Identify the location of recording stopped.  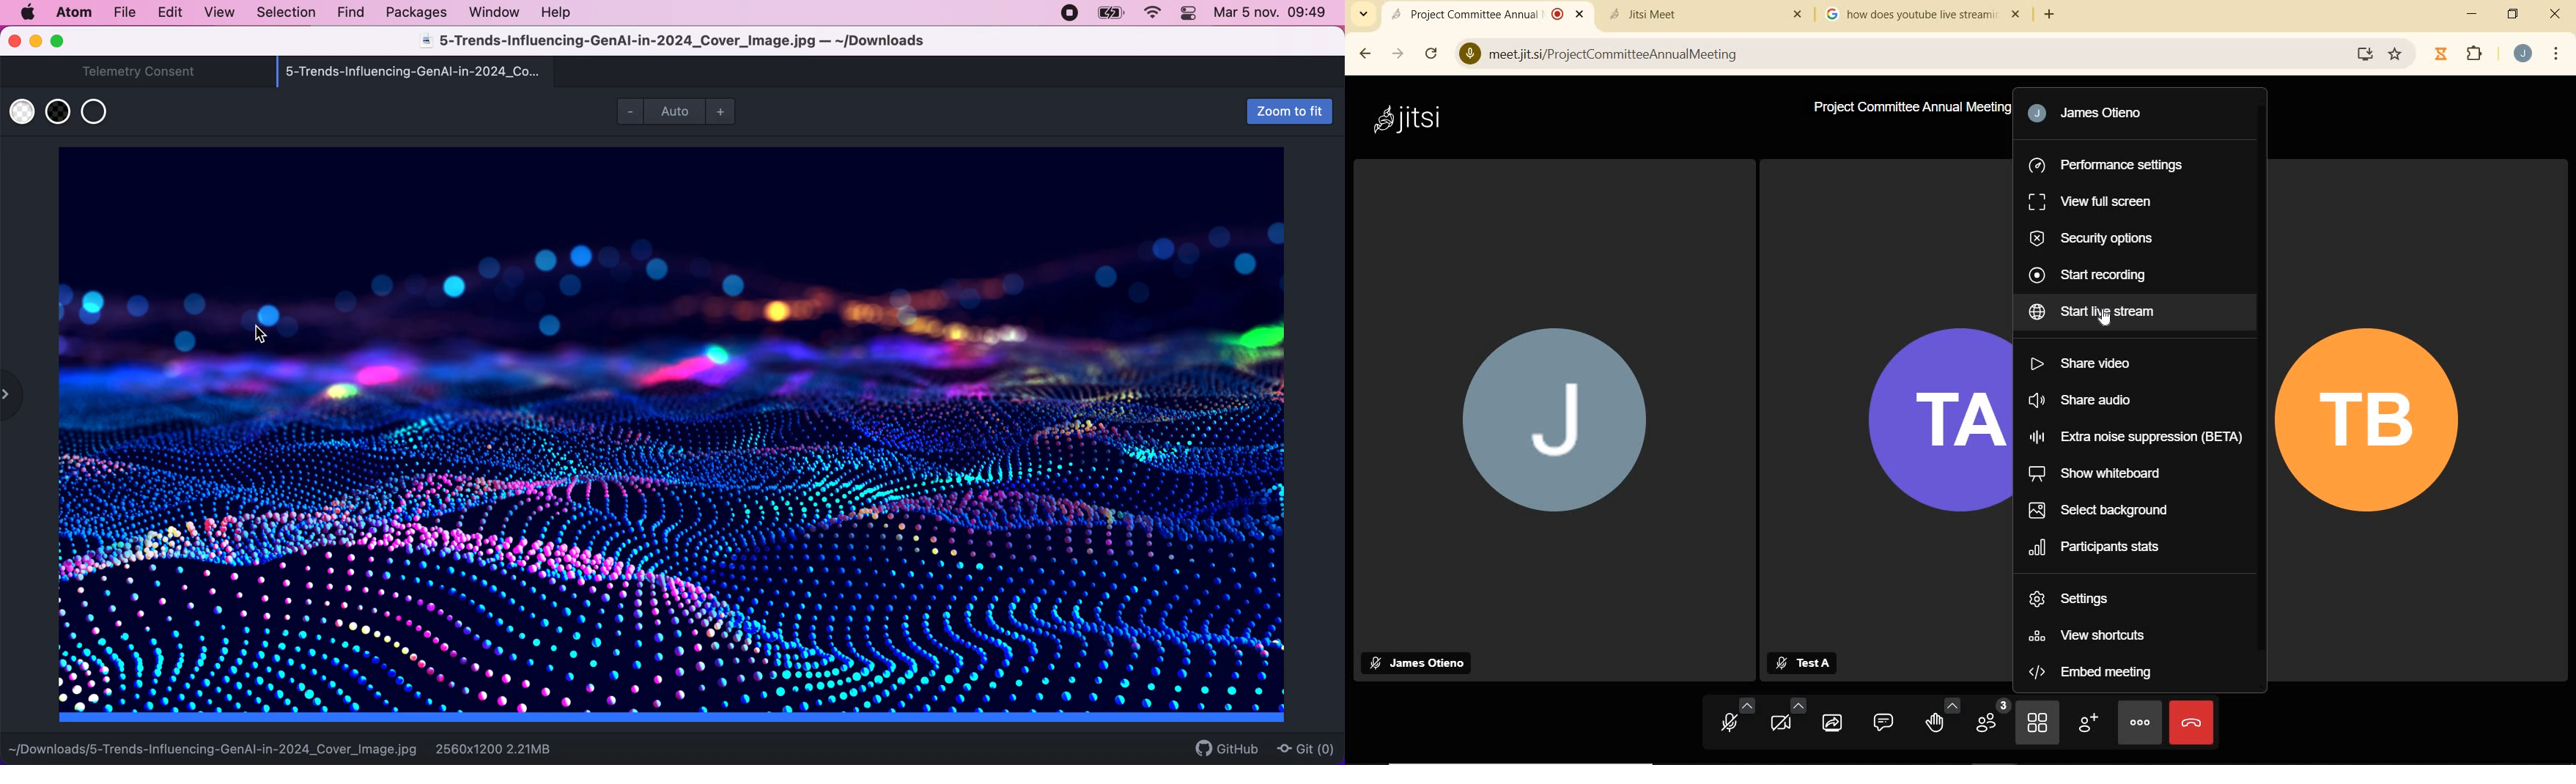
(1071, 15).